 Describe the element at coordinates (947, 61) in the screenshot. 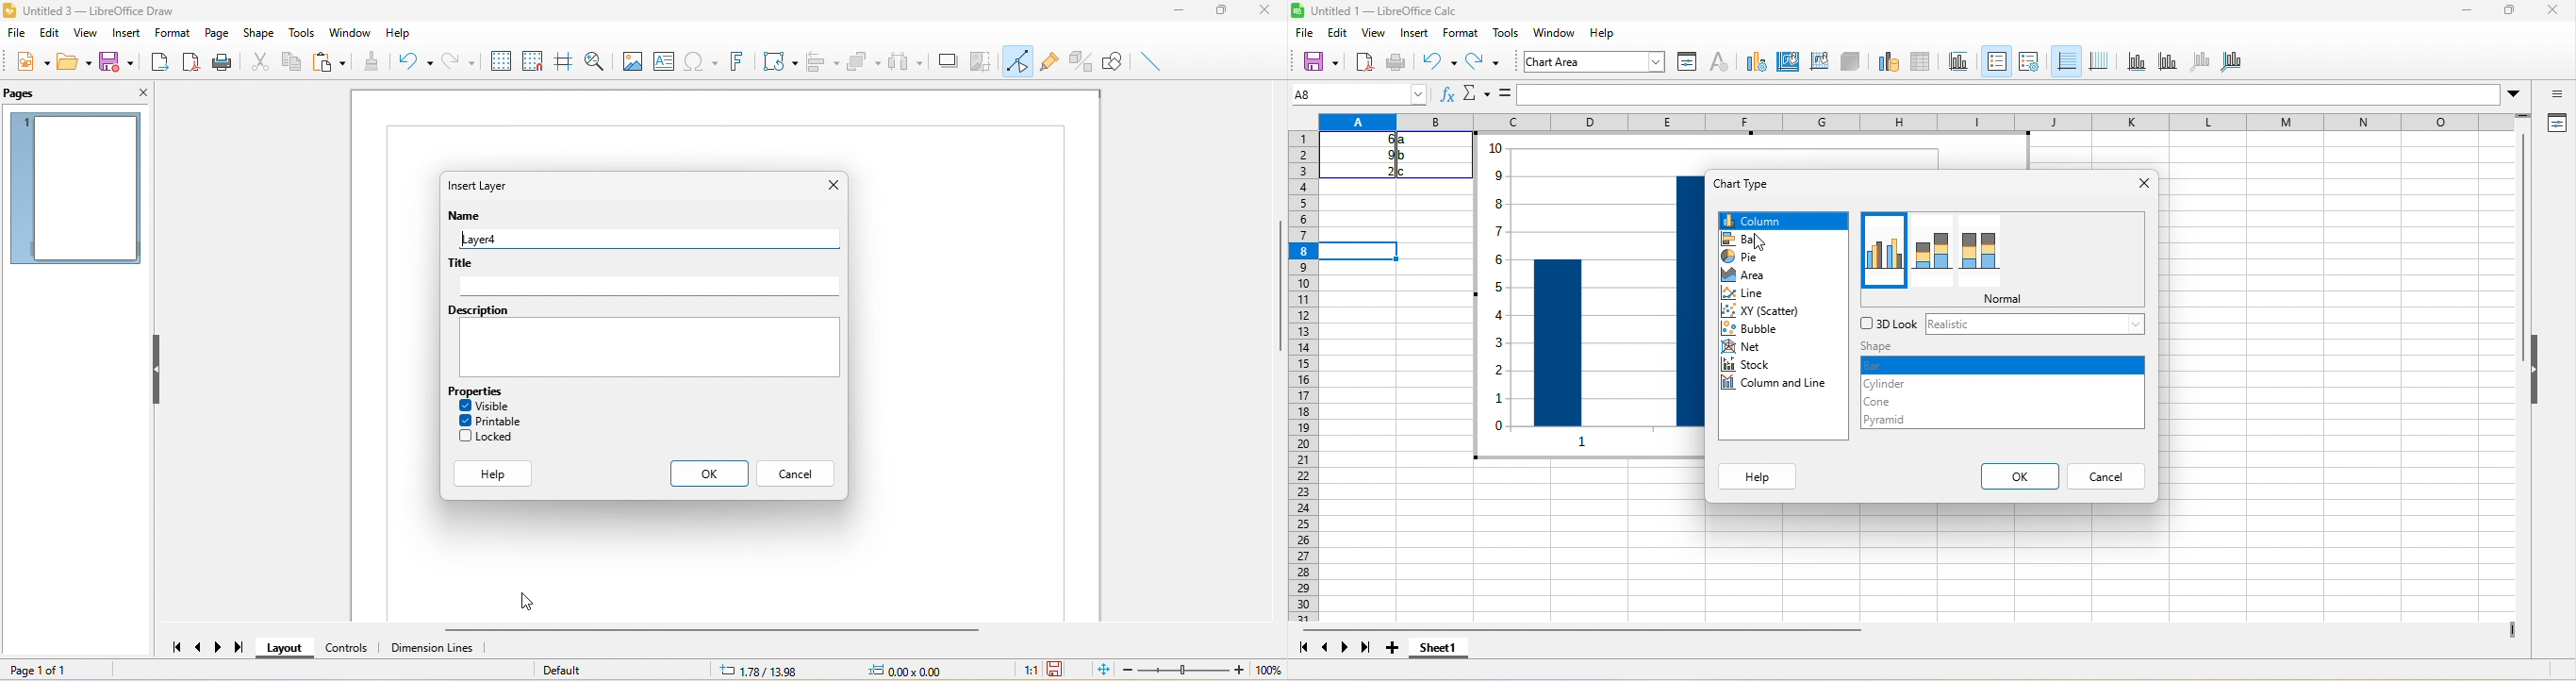

I see `shadow` at that location.